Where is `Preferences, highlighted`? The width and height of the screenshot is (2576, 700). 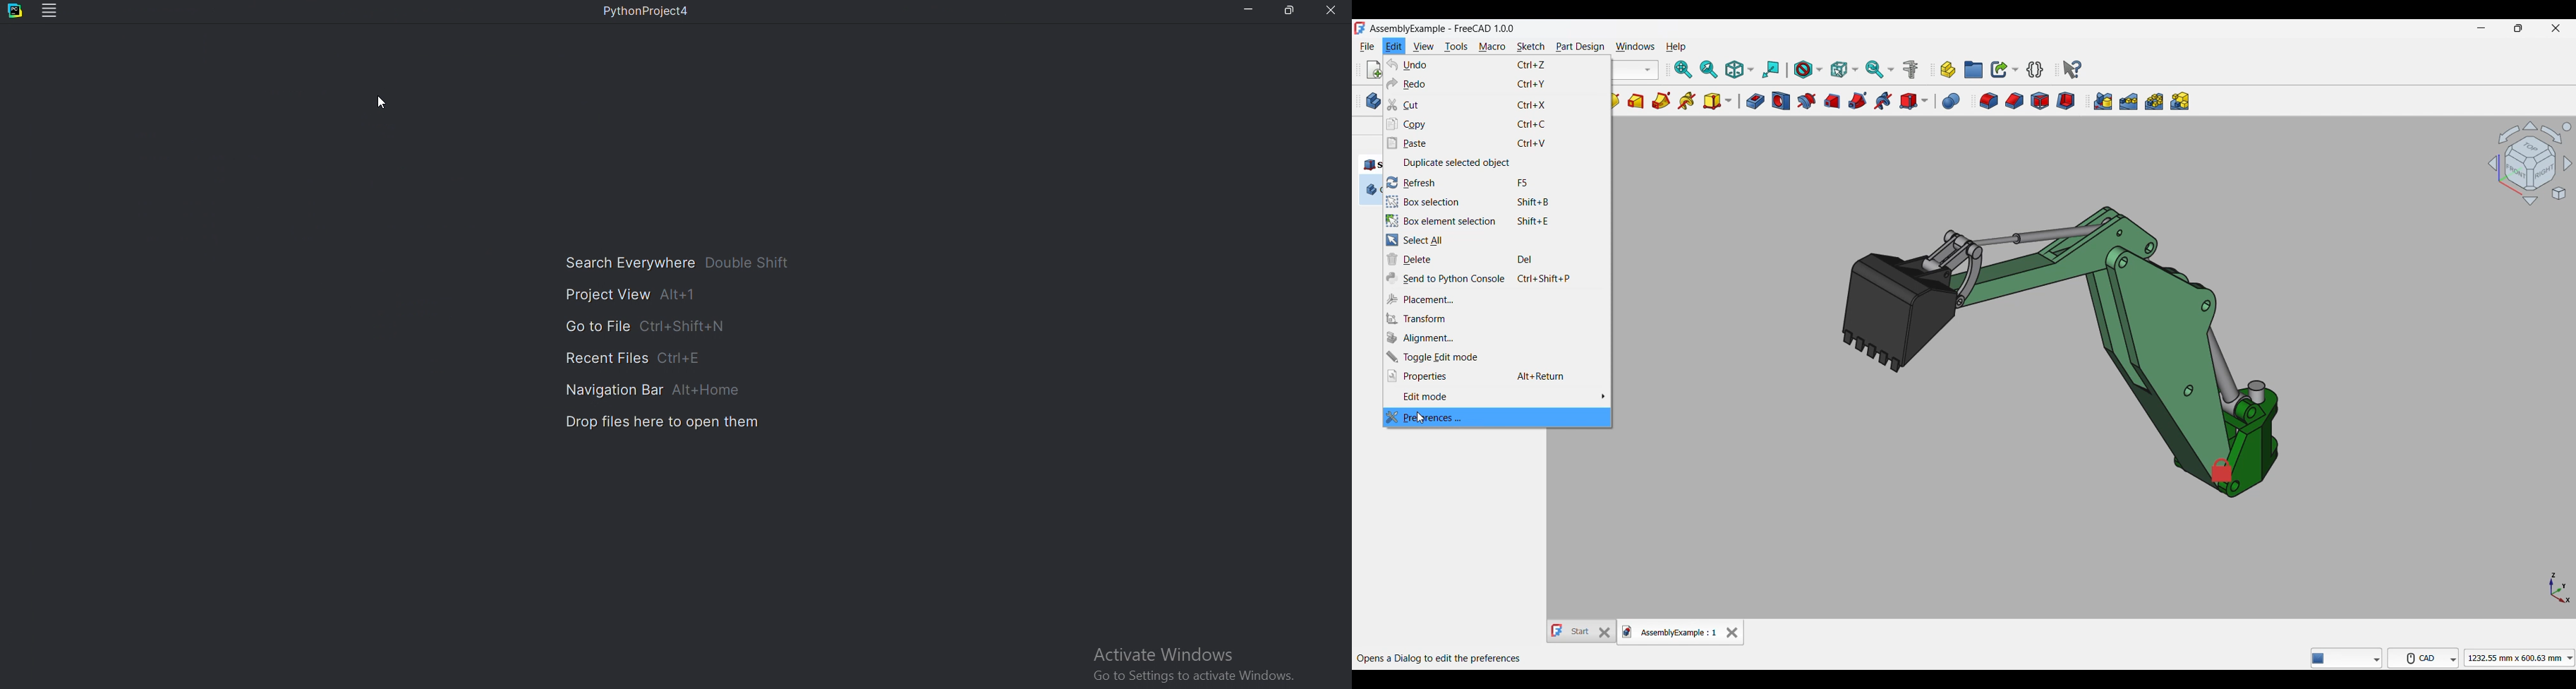
Preferences, highlighted is located at coordinates (1497, 417).